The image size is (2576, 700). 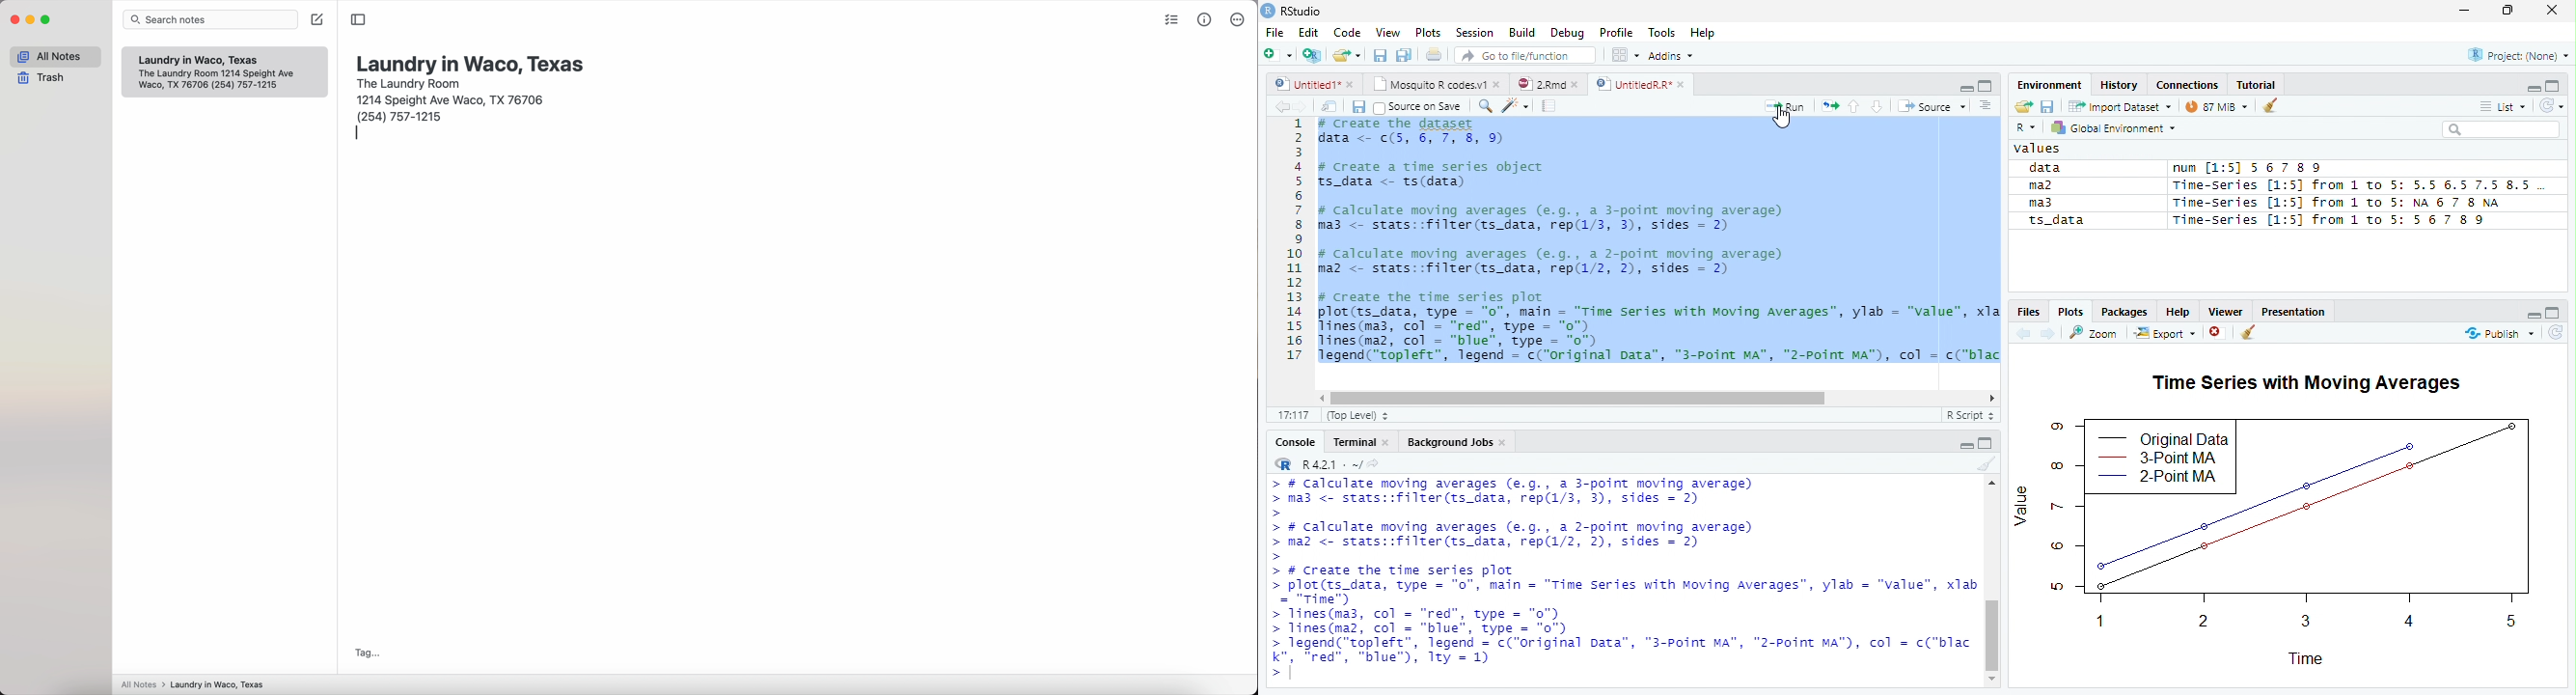 I want to click on close, so click(x=1505, y=443).